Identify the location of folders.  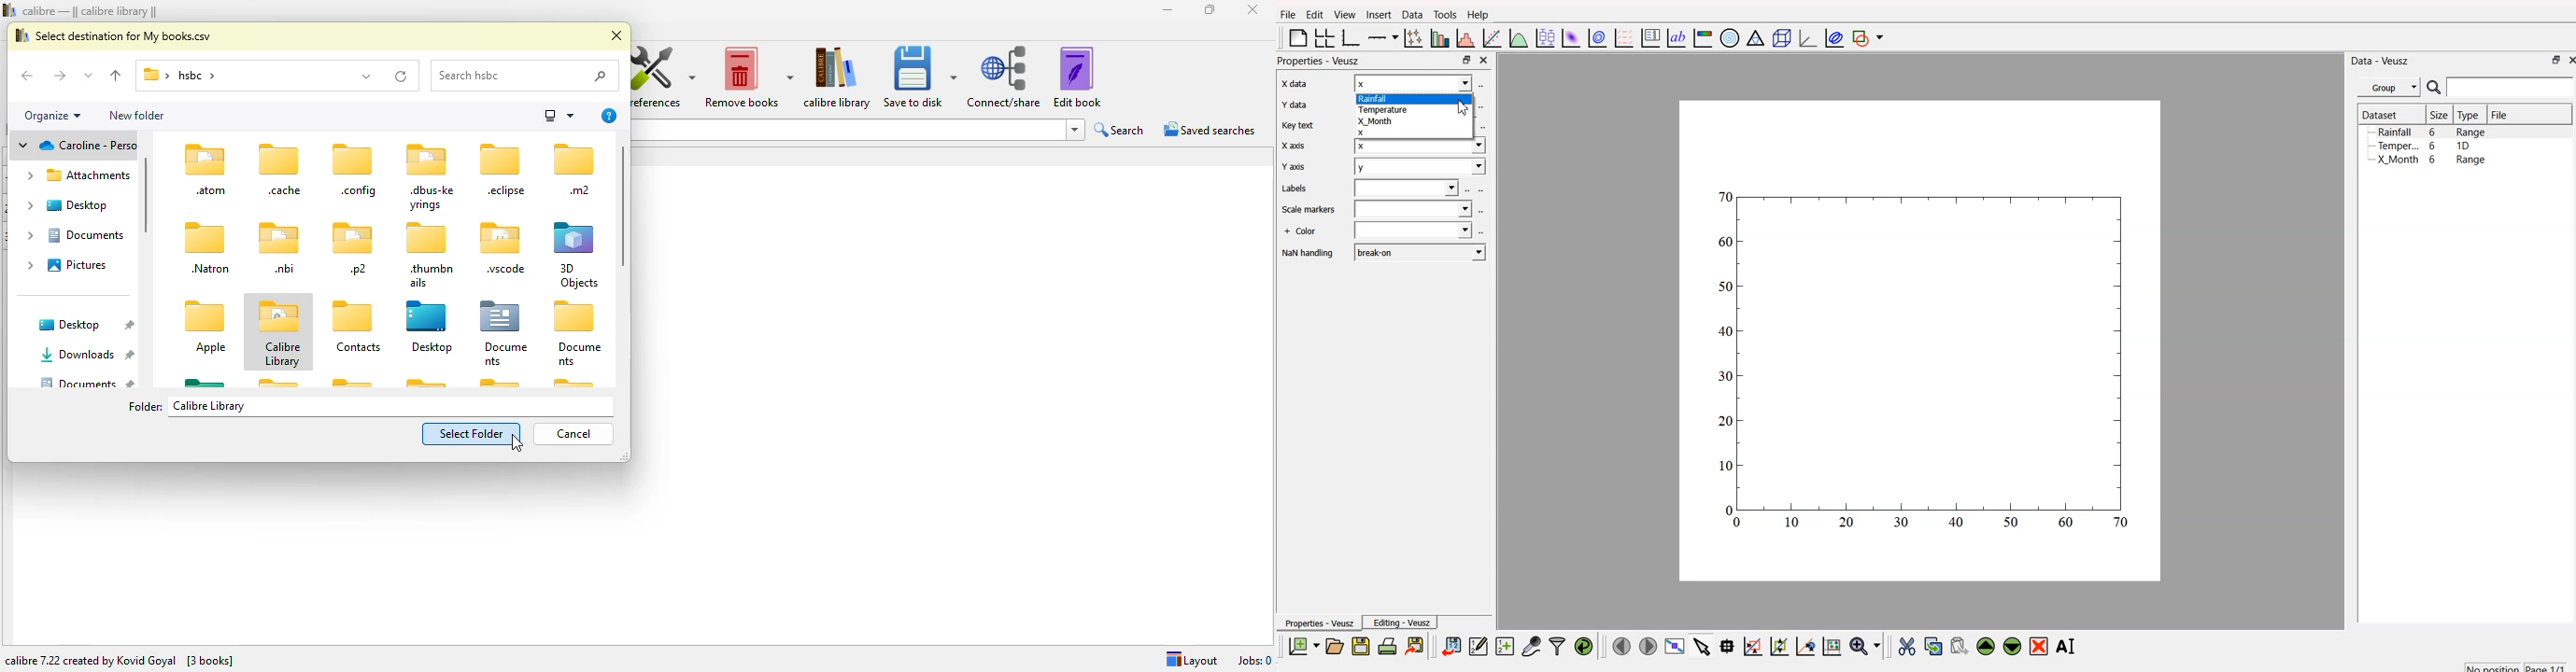
(77, 351).